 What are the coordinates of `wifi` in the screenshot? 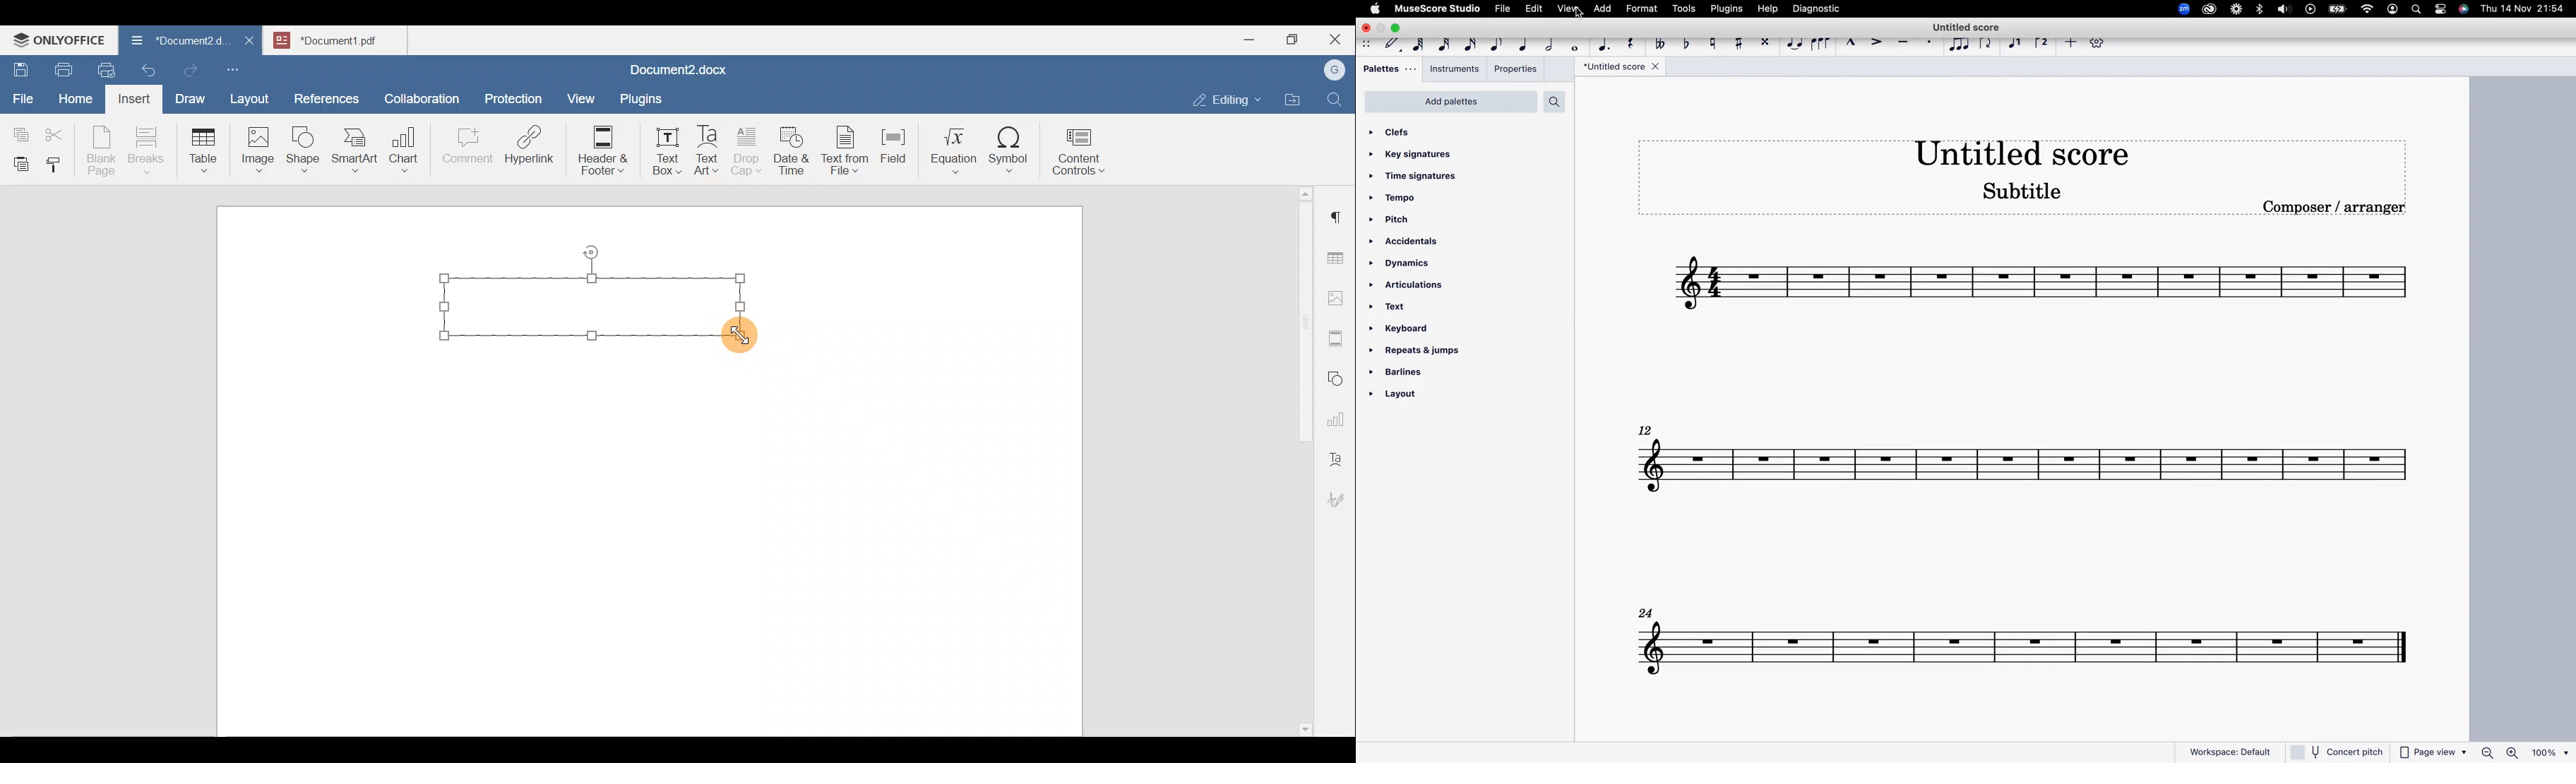 It's located at (2367, 8).